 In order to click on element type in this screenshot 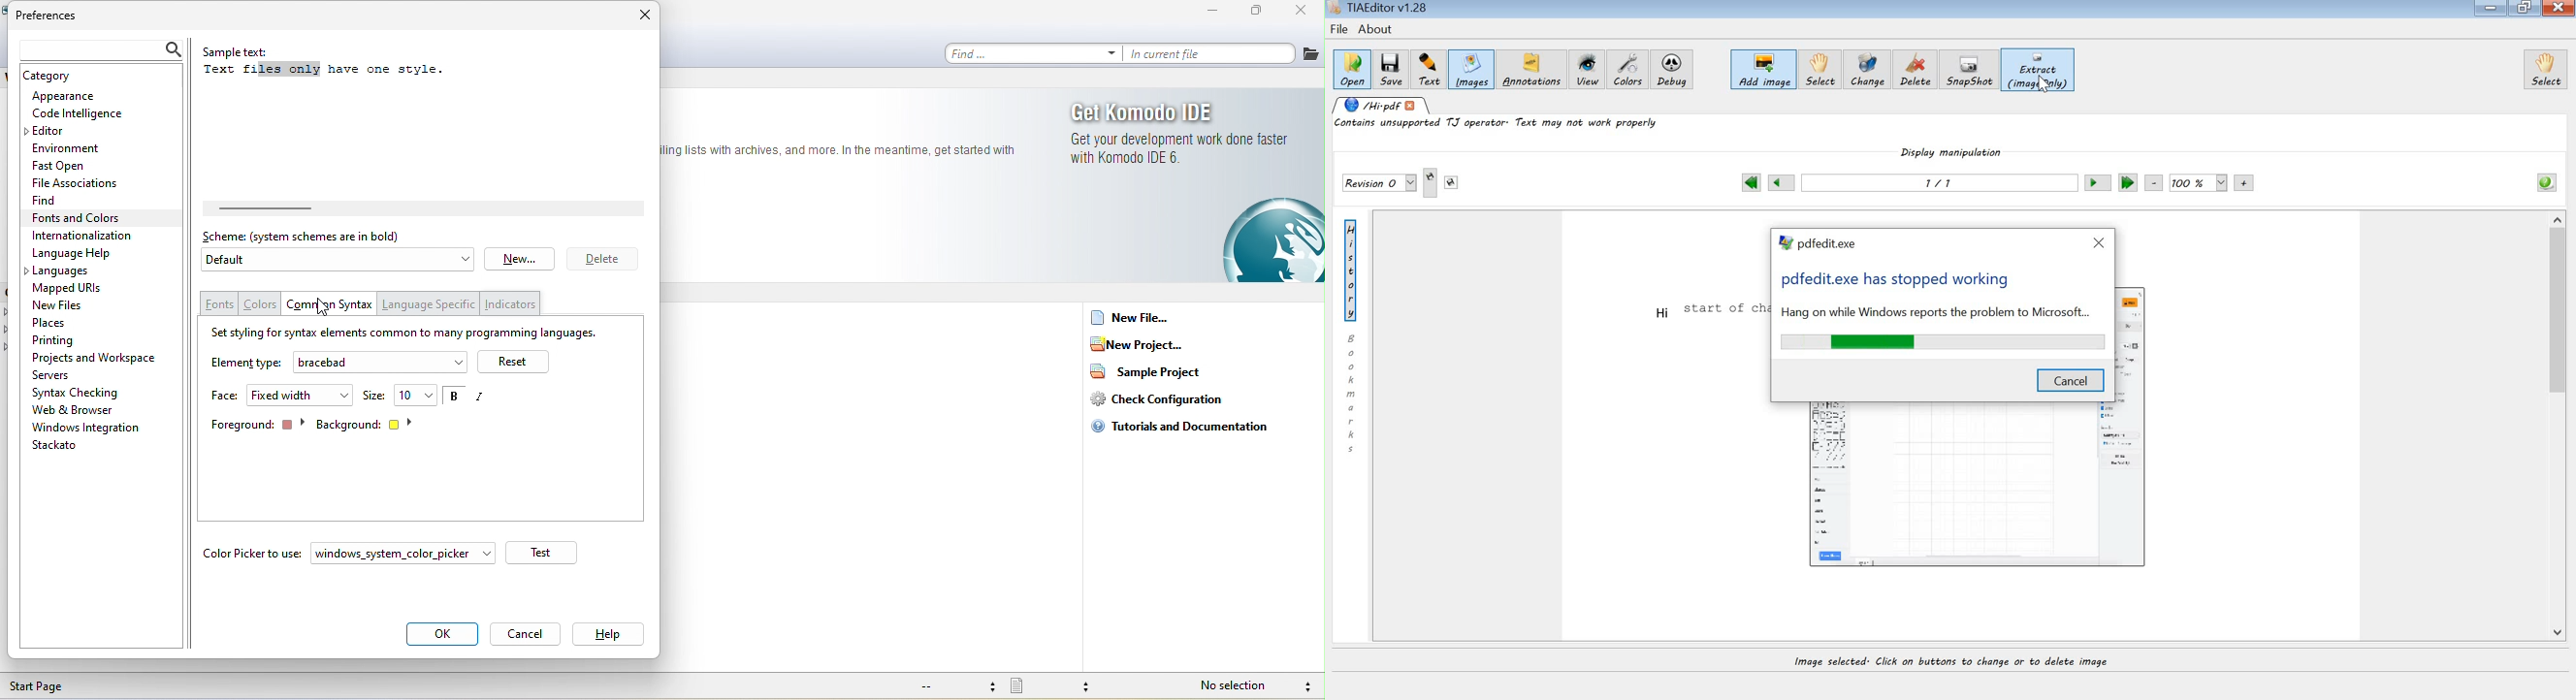, I will do `click(245, 366)`.